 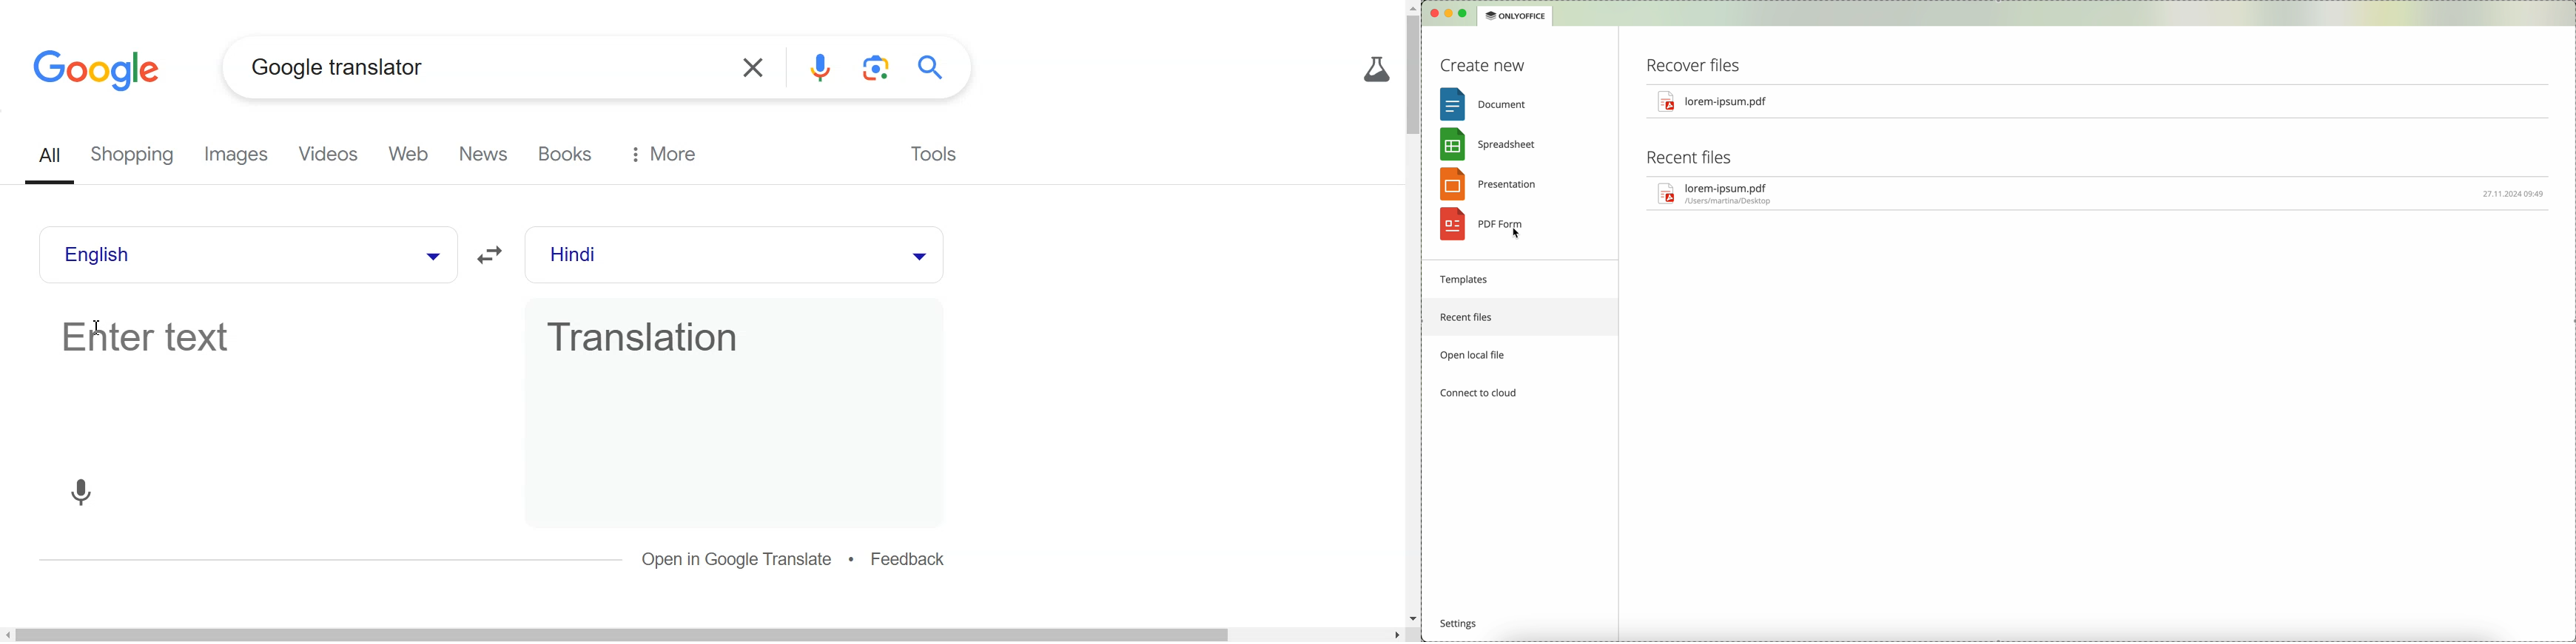 I want to click on Logo home page, so click(x=99, y=69).